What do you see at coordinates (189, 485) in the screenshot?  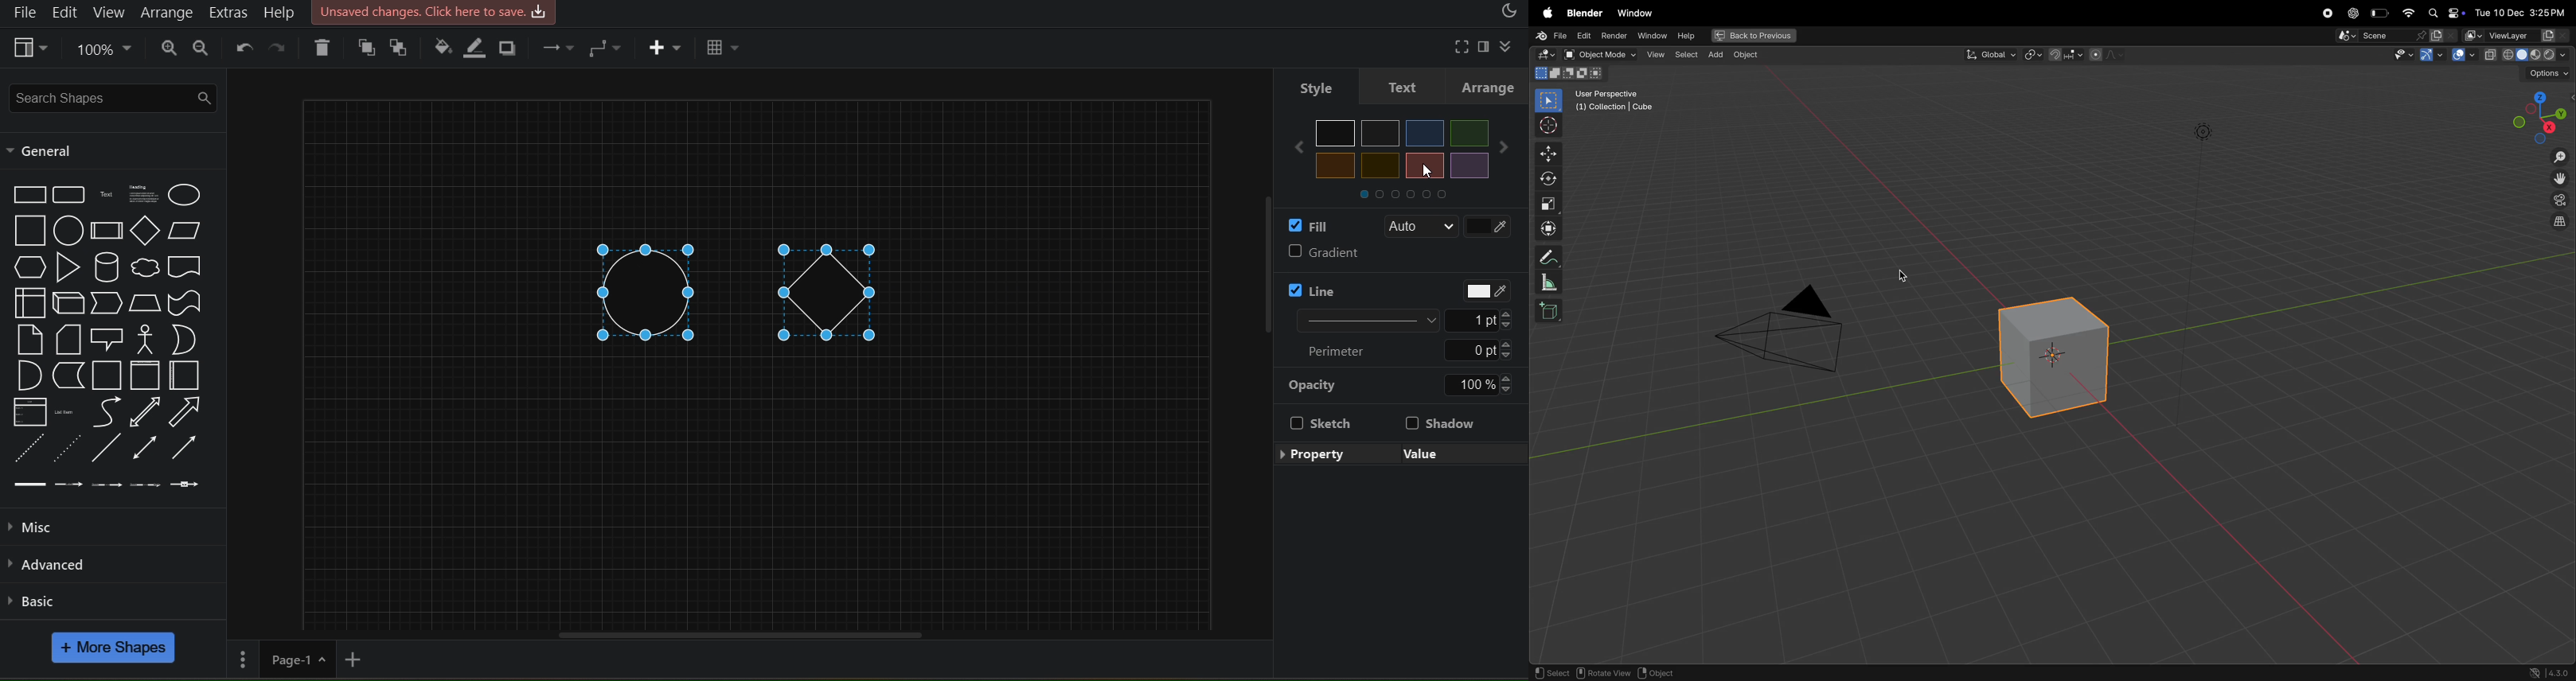 I see `Connector with symbol` at bounding box center [189, 485].